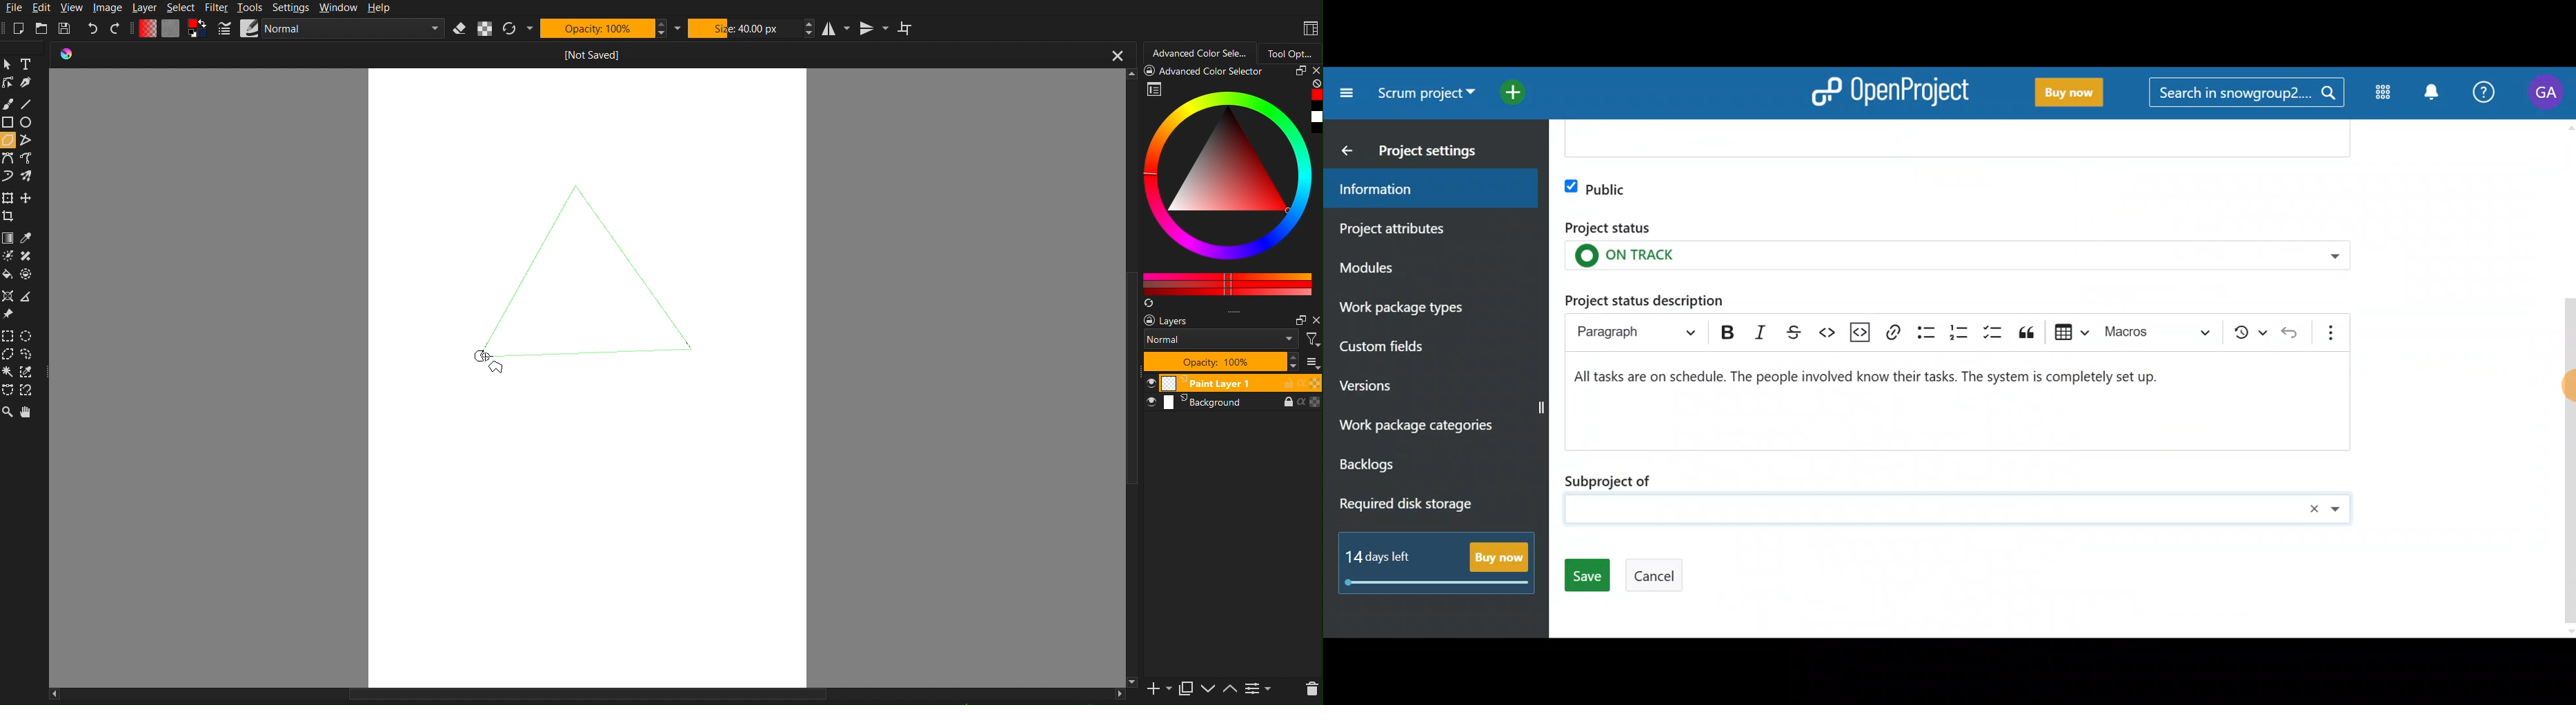 Image resolution: width=2576 pixels, height=728 pixels. Describe the element at coordinates (2071, 332) in the screenshot. I see `Insert table` at that location.